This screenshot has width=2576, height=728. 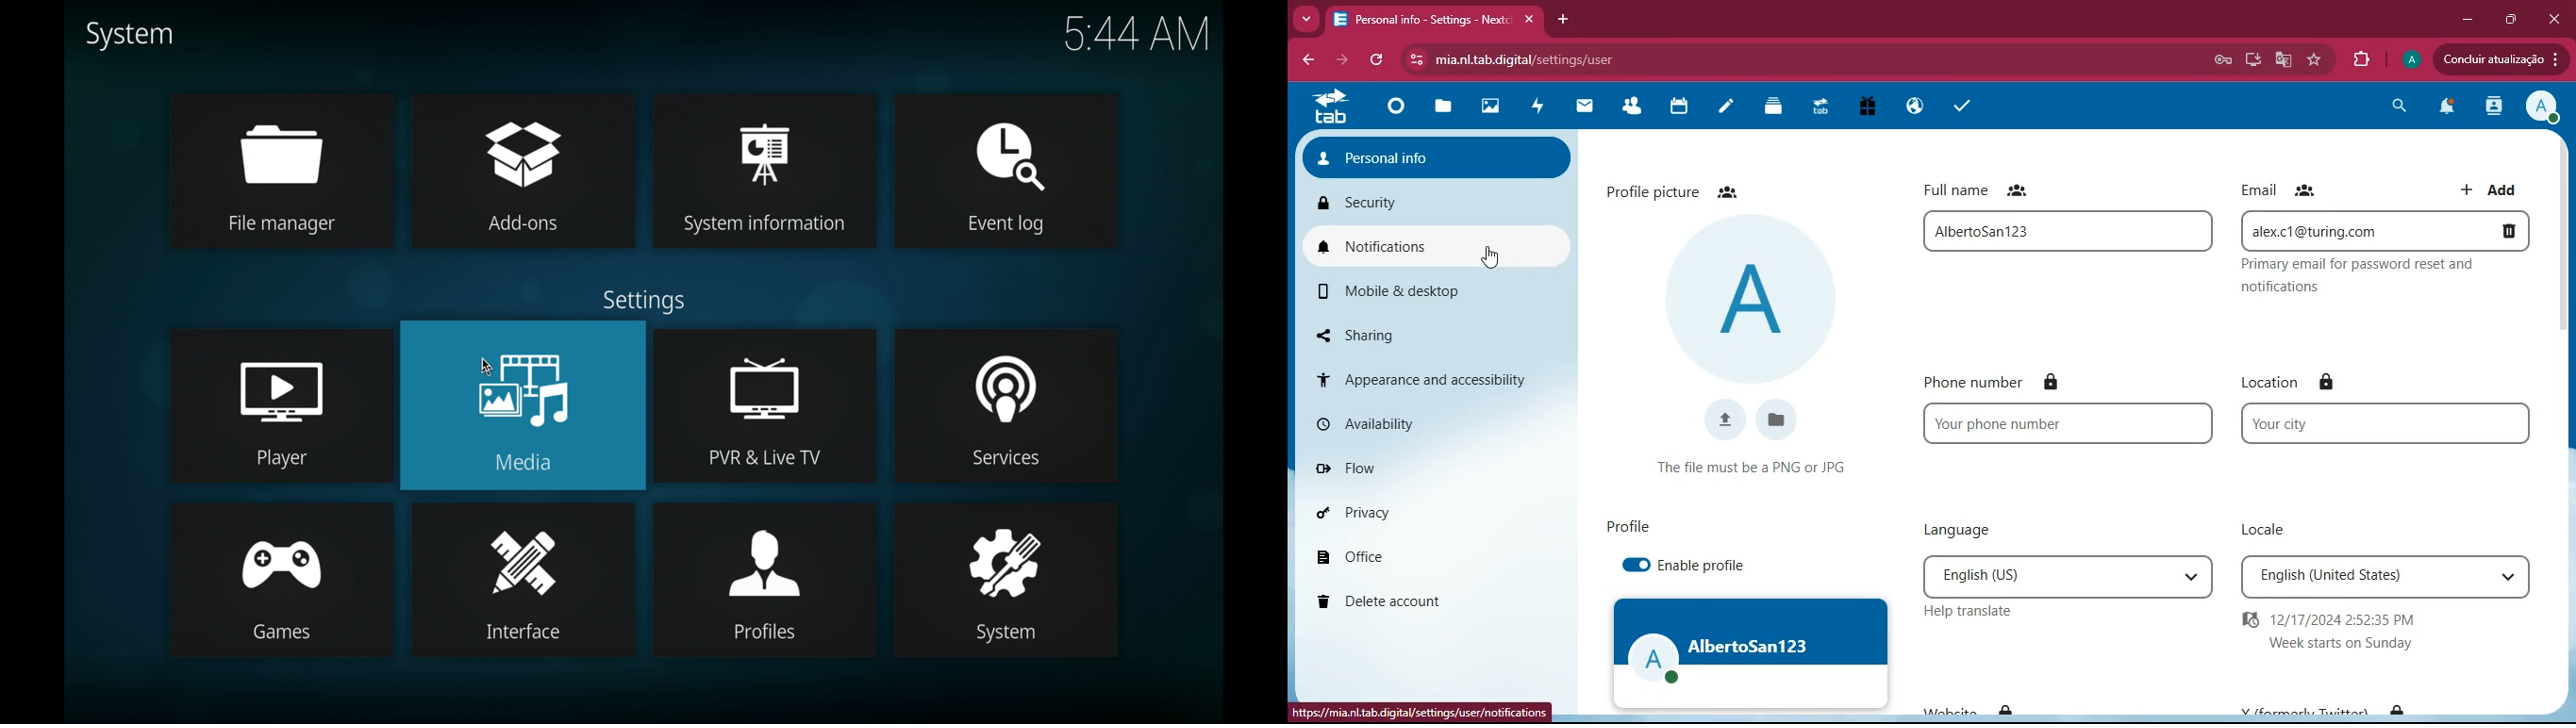 What do you see at coordinates (2363, 277) in the screenshot?
I see `description` at bounding box center [2363, 277].